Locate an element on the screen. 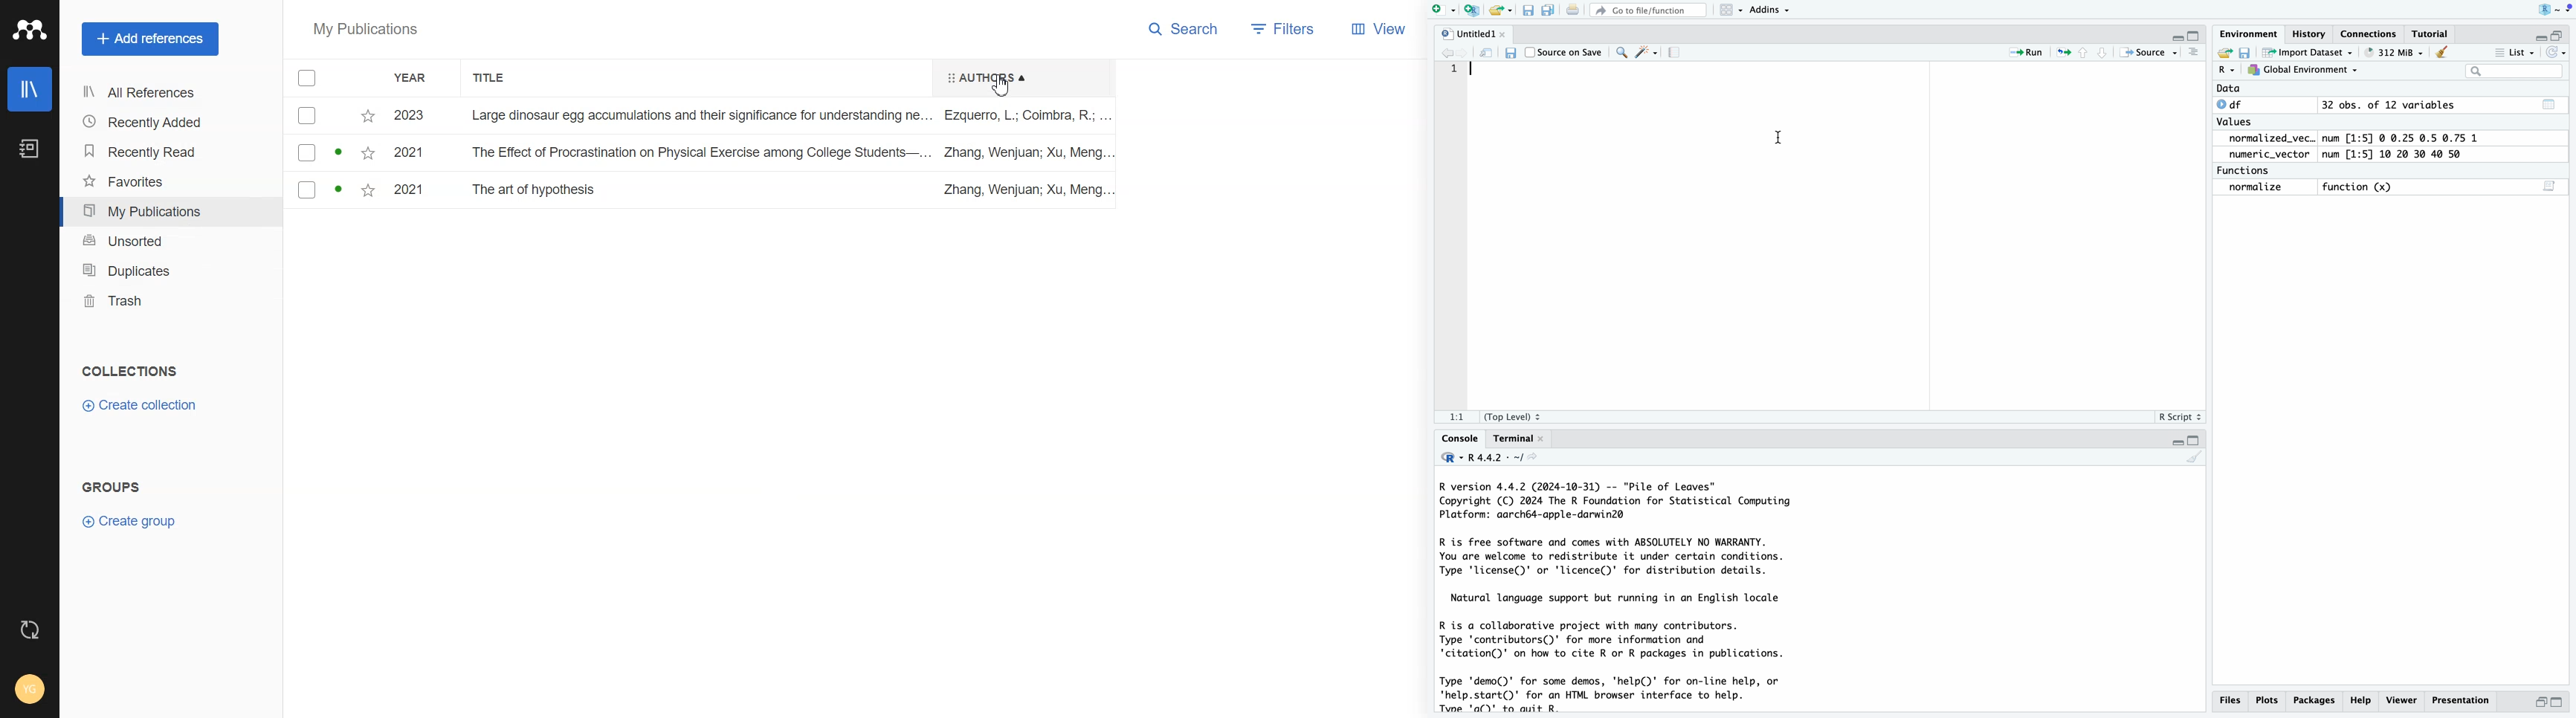 The height and width of the screenshot is (728, 2576). The art of hypothesis is located at coordinates (538, 190).